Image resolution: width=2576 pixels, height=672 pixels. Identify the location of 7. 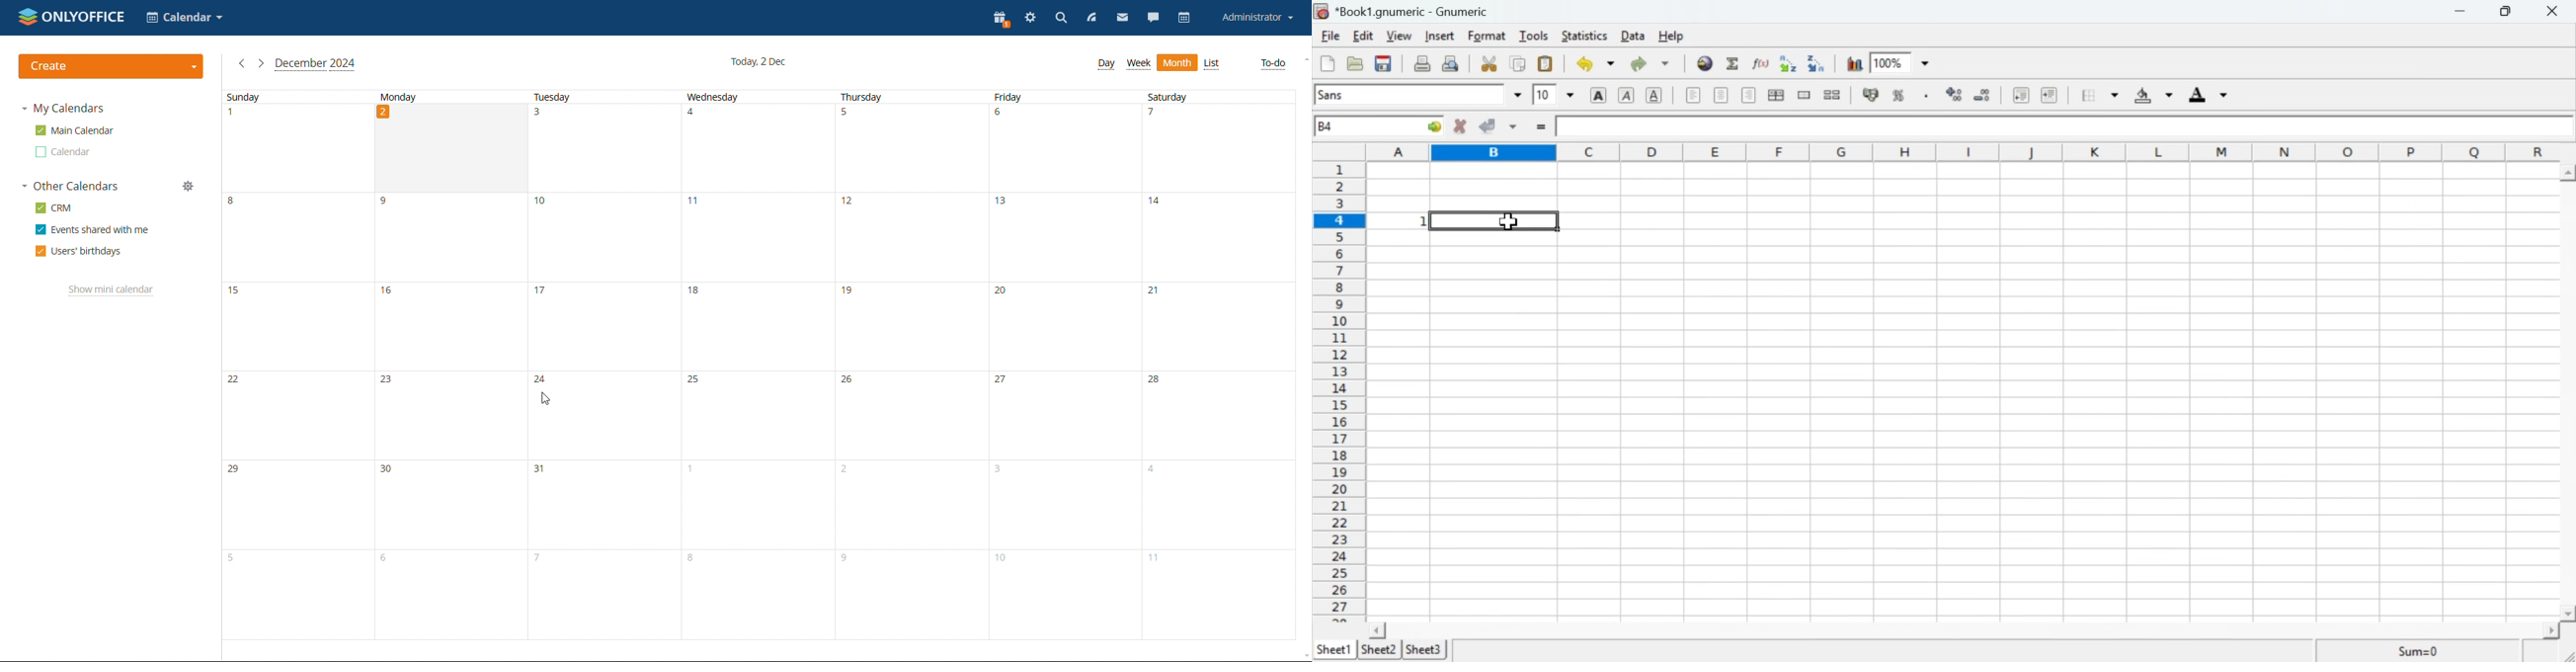
(537, 558).